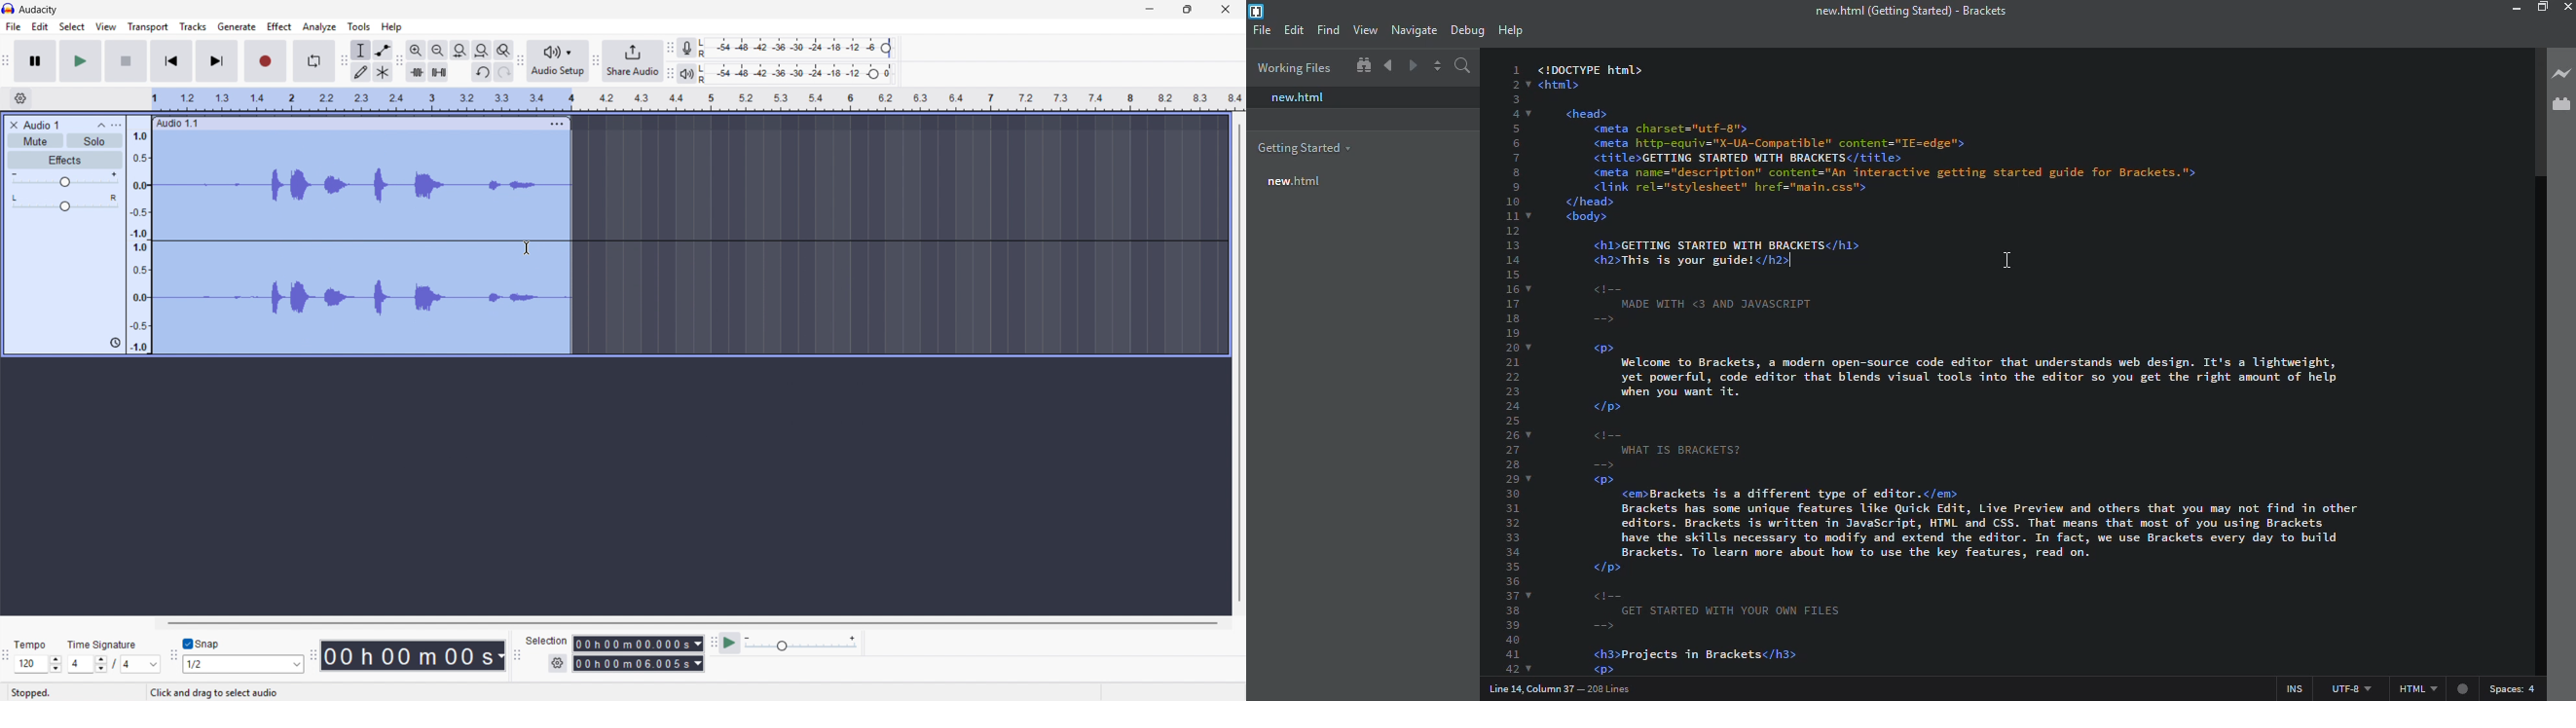 The image size is (2576, 728). Describe the element at coordinates (2498, 9) in the screenshot. I see `minimize` at that location.